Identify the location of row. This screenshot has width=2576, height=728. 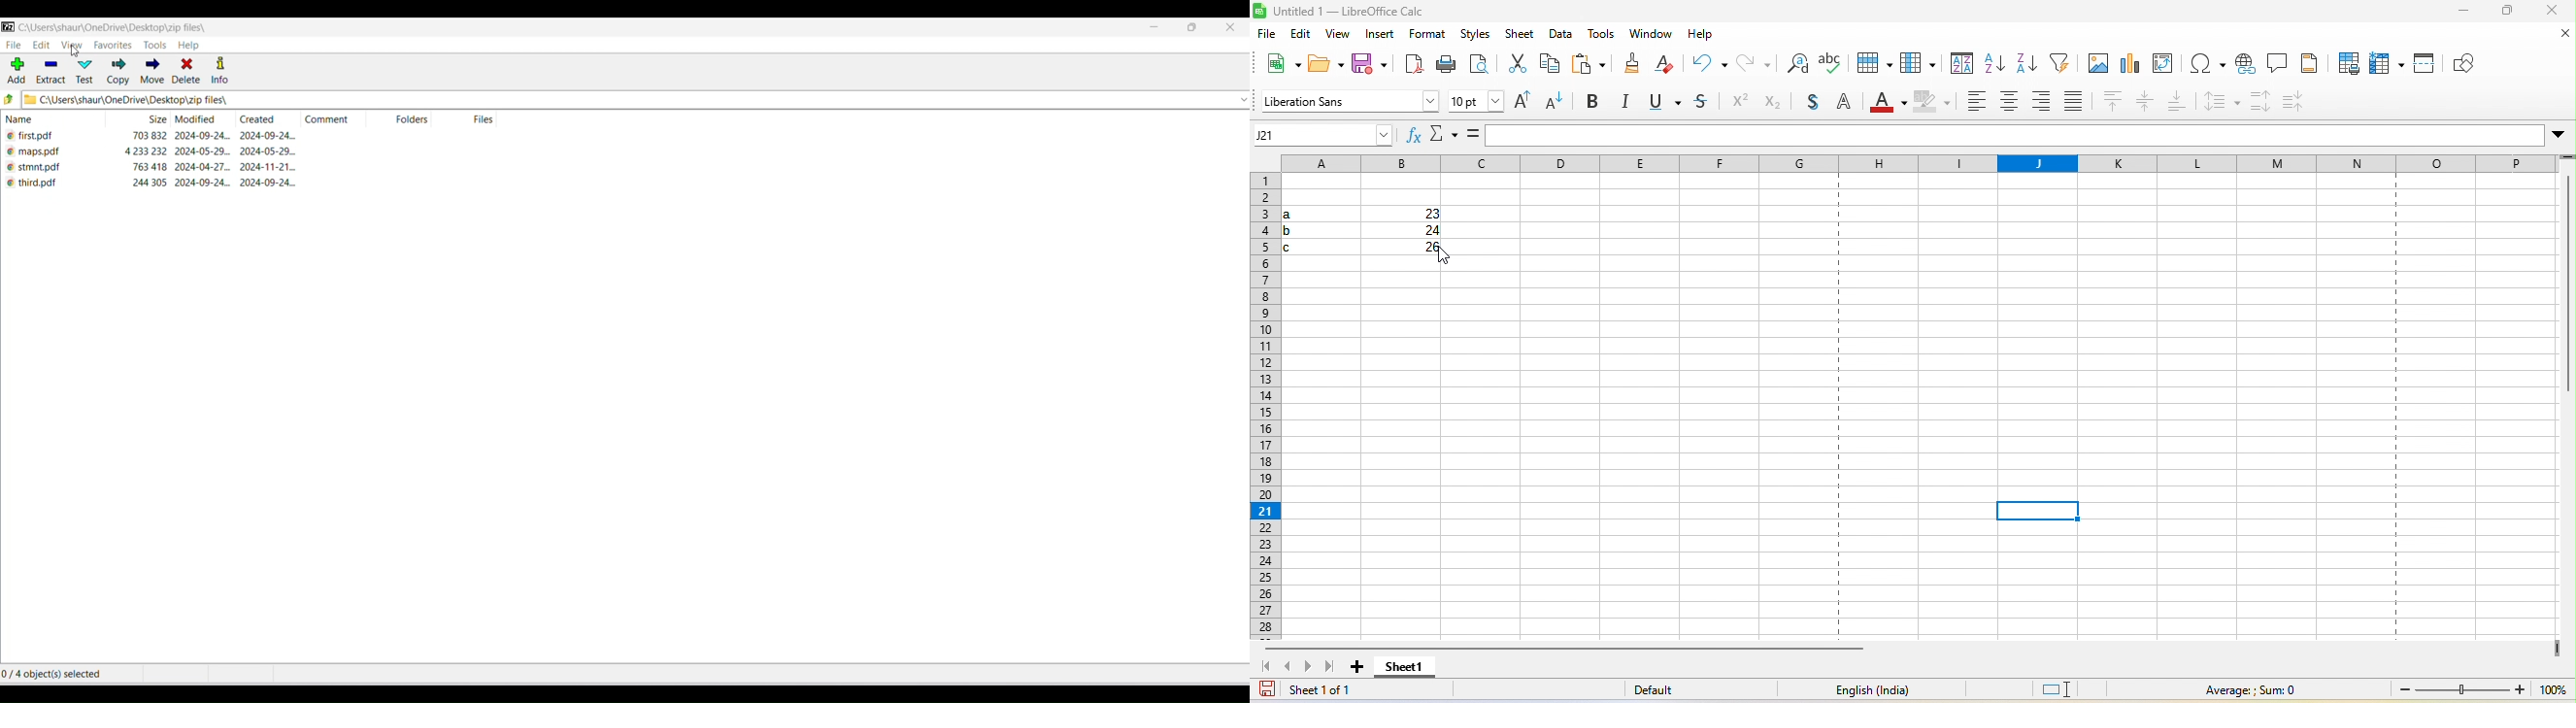
(1870, 65).